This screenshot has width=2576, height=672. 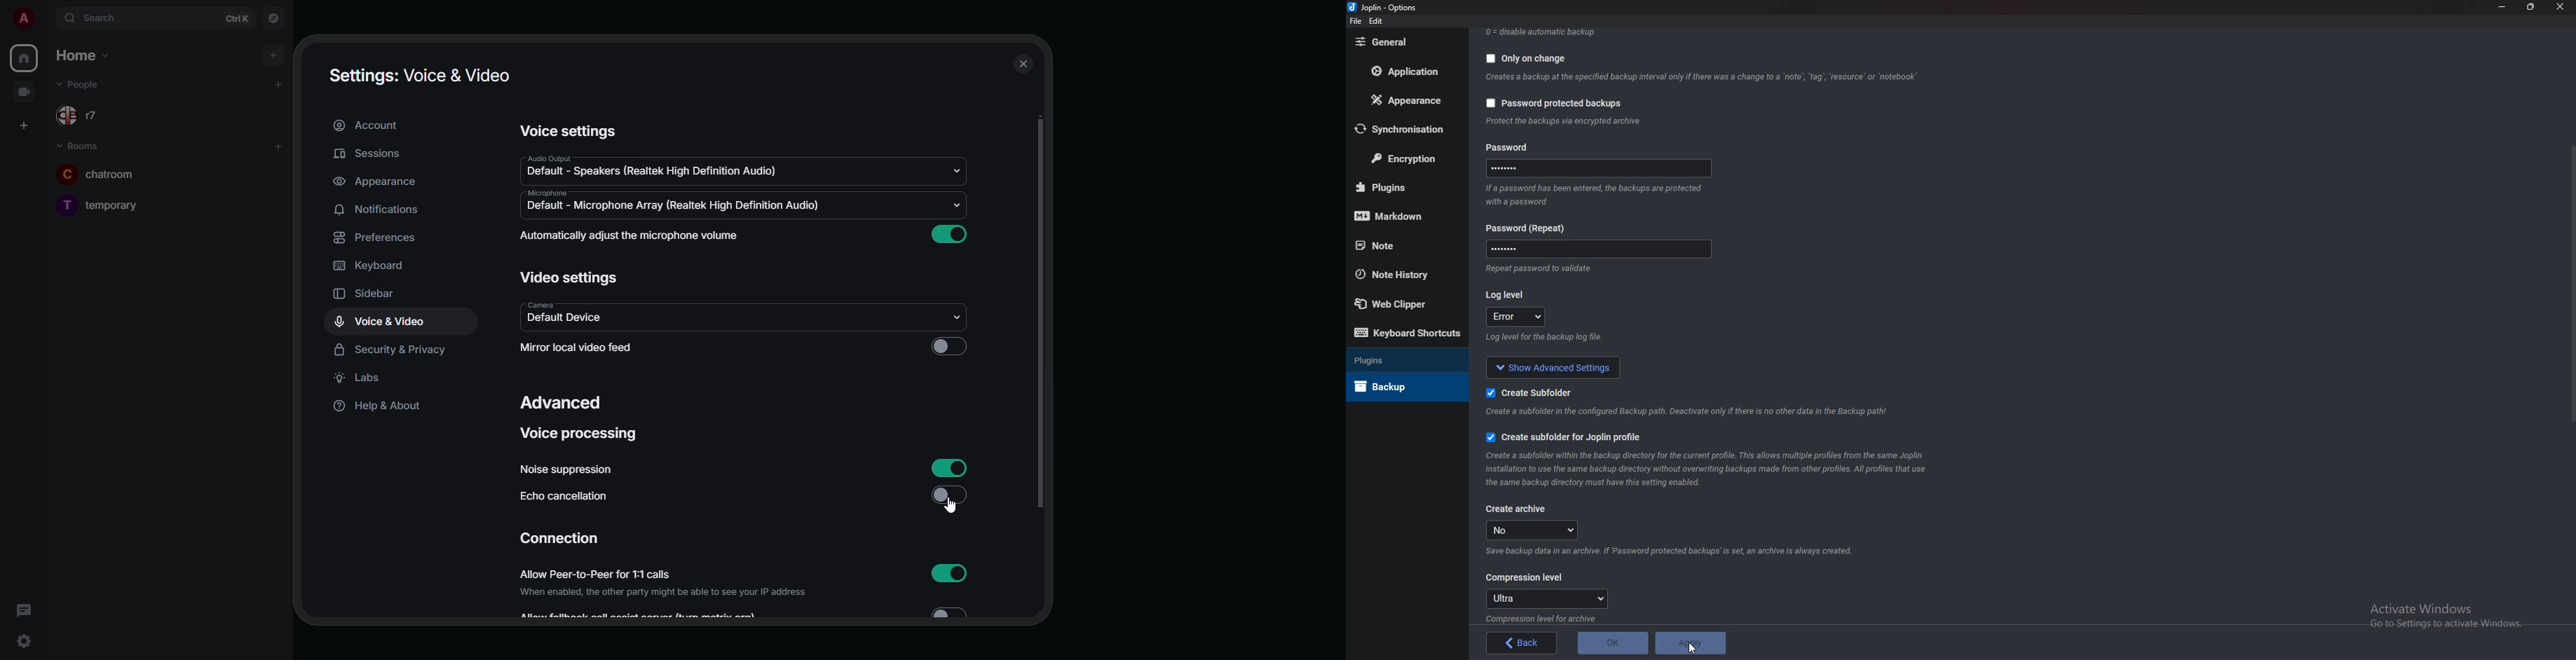 I want to click on notifications, so click(x=379, y=209).